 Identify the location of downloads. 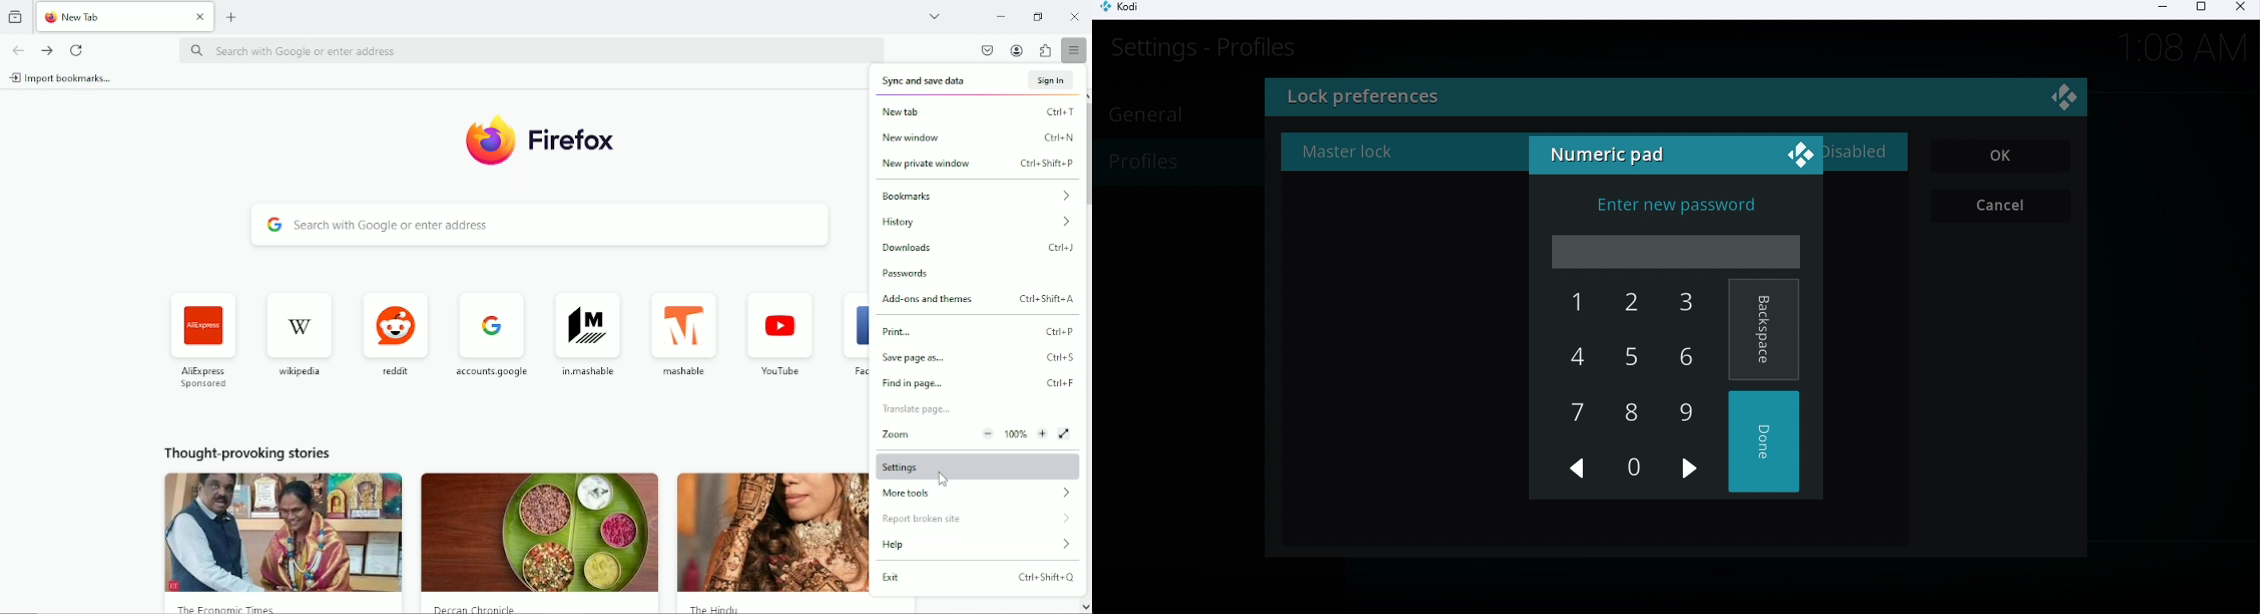
(976, 248).